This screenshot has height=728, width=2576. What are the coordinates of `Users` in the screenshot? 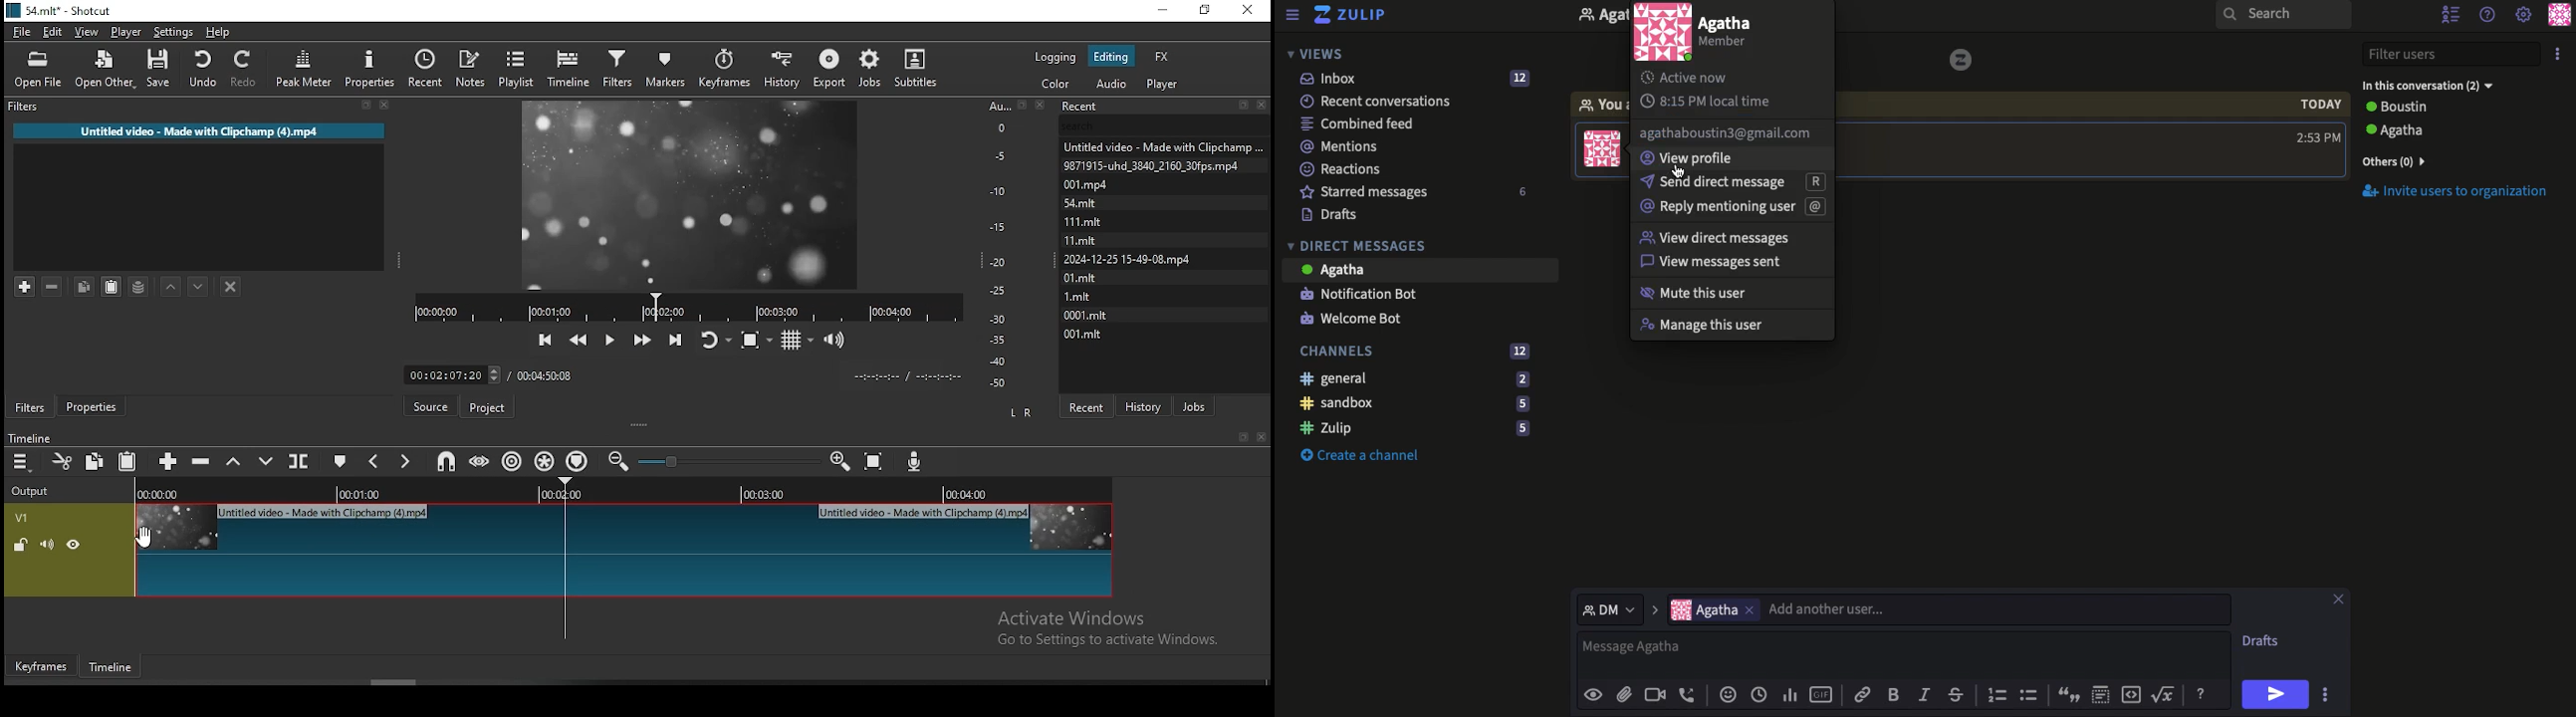 It's located at (2440, 109).